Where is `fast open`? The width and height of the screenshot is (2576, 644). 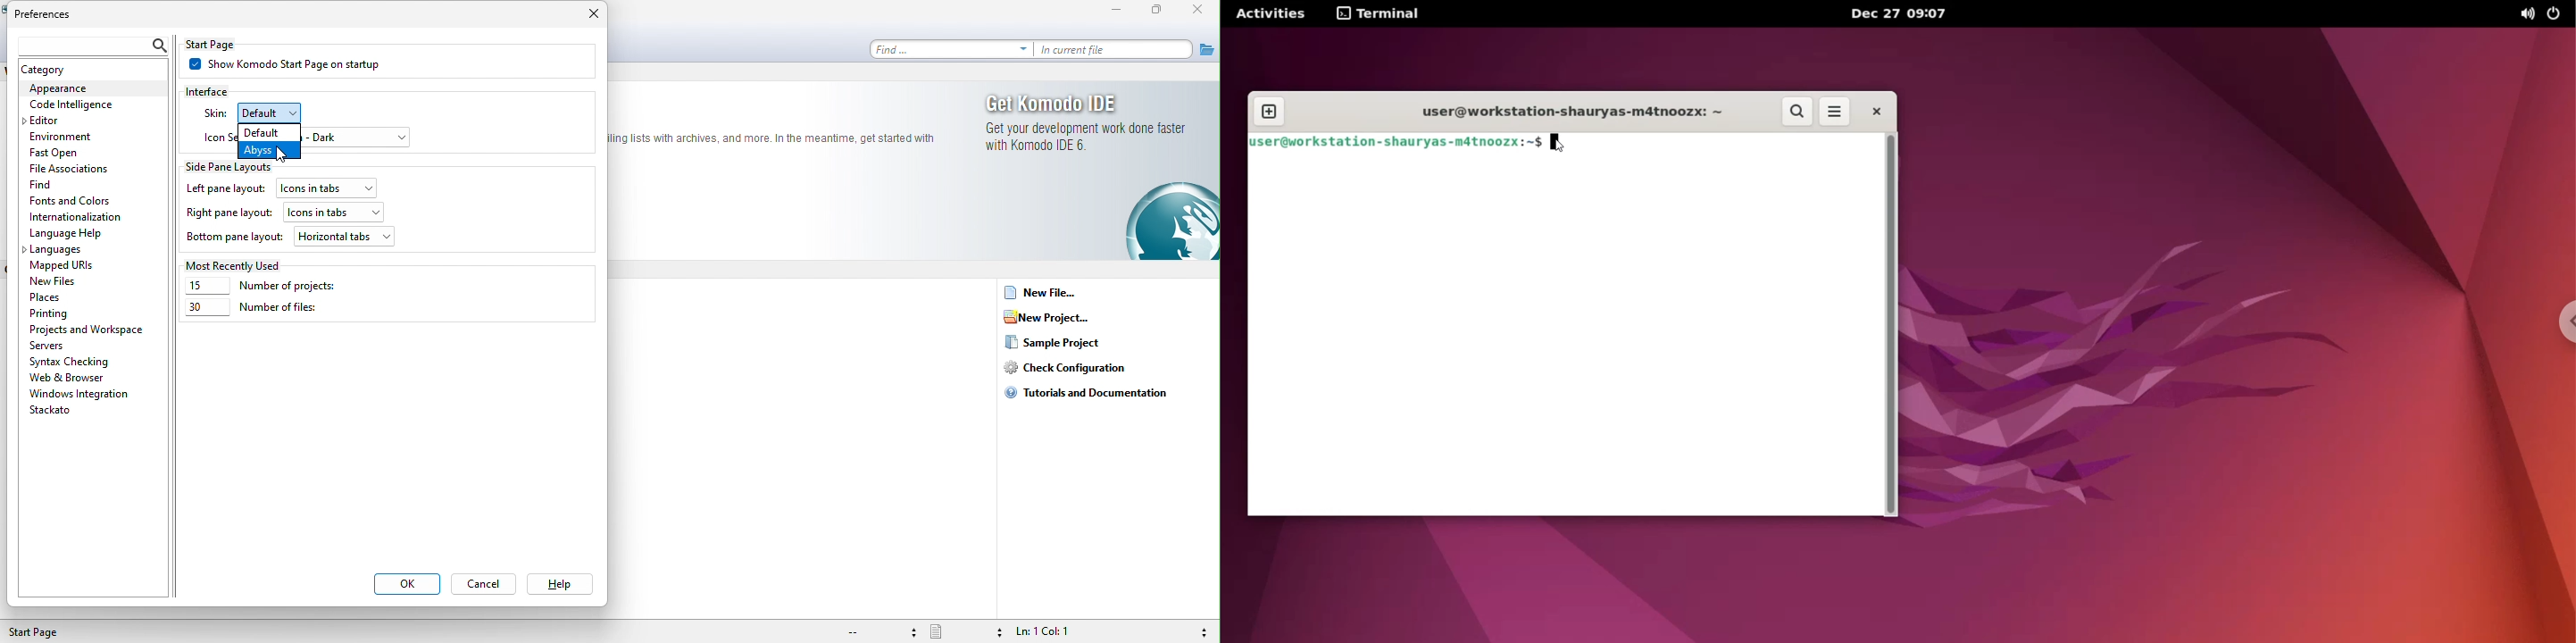
fast open is located at coordinates (77, 154).